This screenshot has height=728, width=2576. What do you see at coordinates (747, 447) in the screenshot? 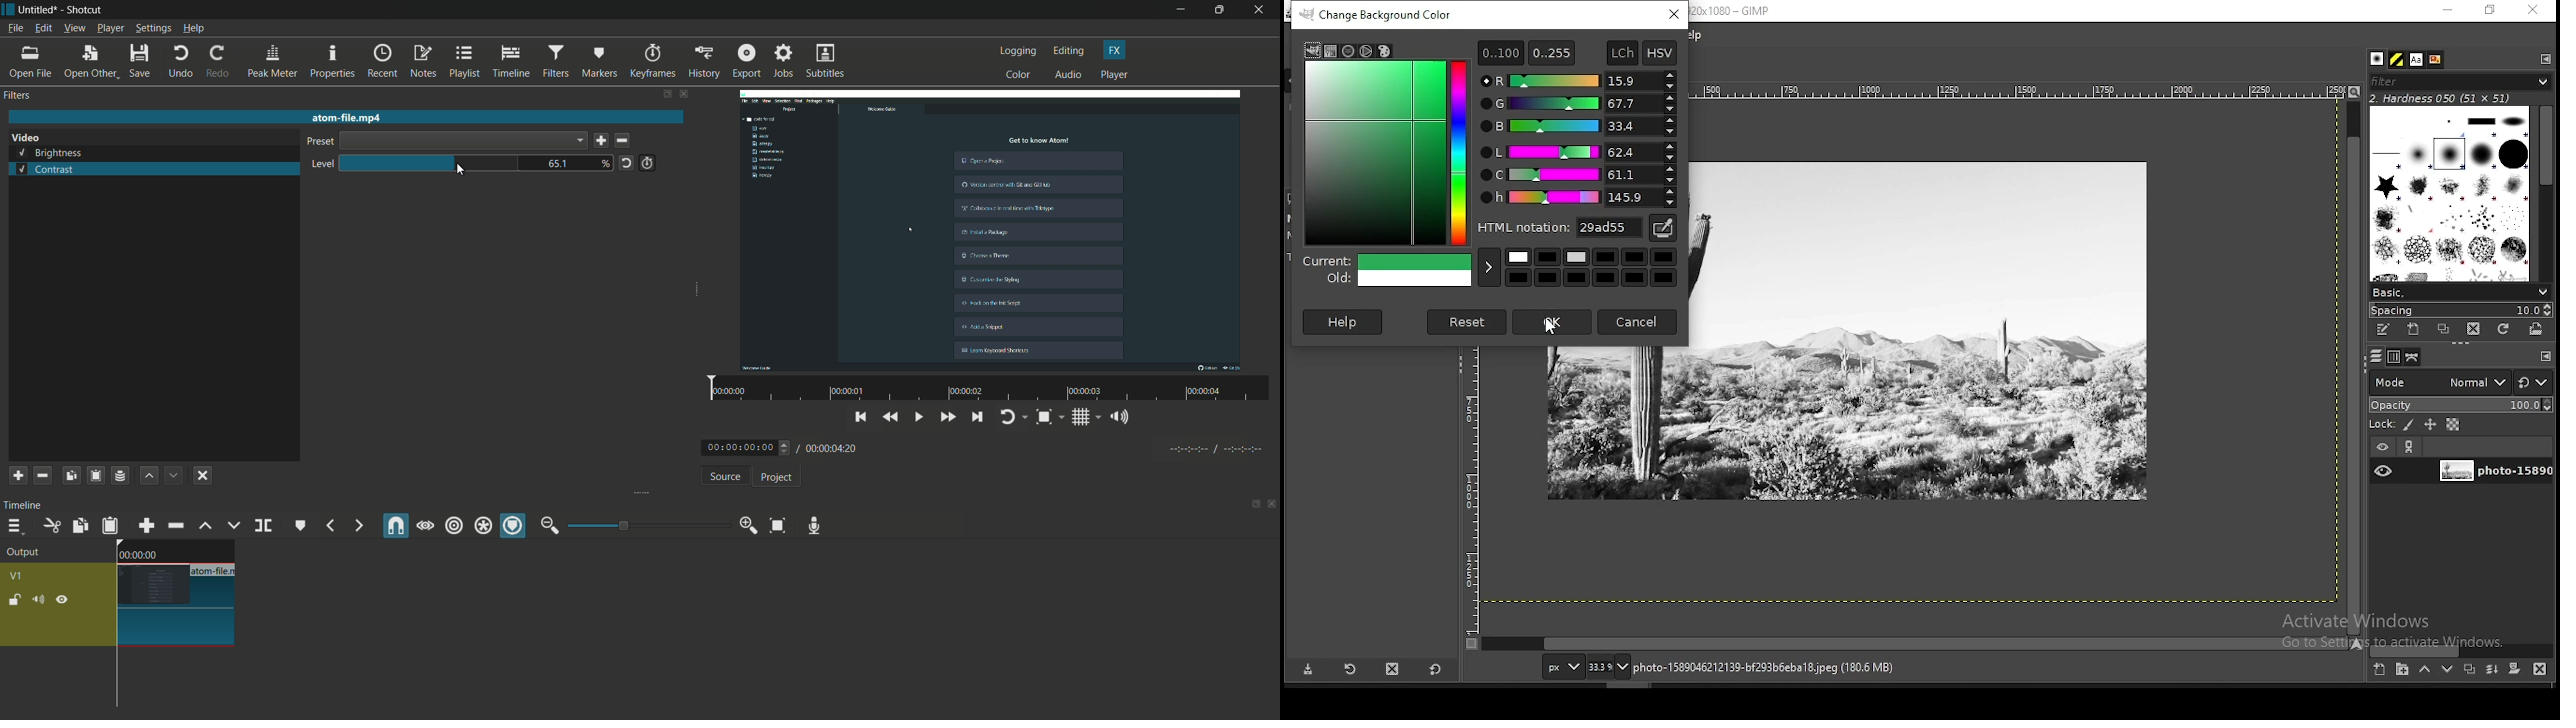
I see `00:00:00:00 (current time)` at bounding box center [747, 447].